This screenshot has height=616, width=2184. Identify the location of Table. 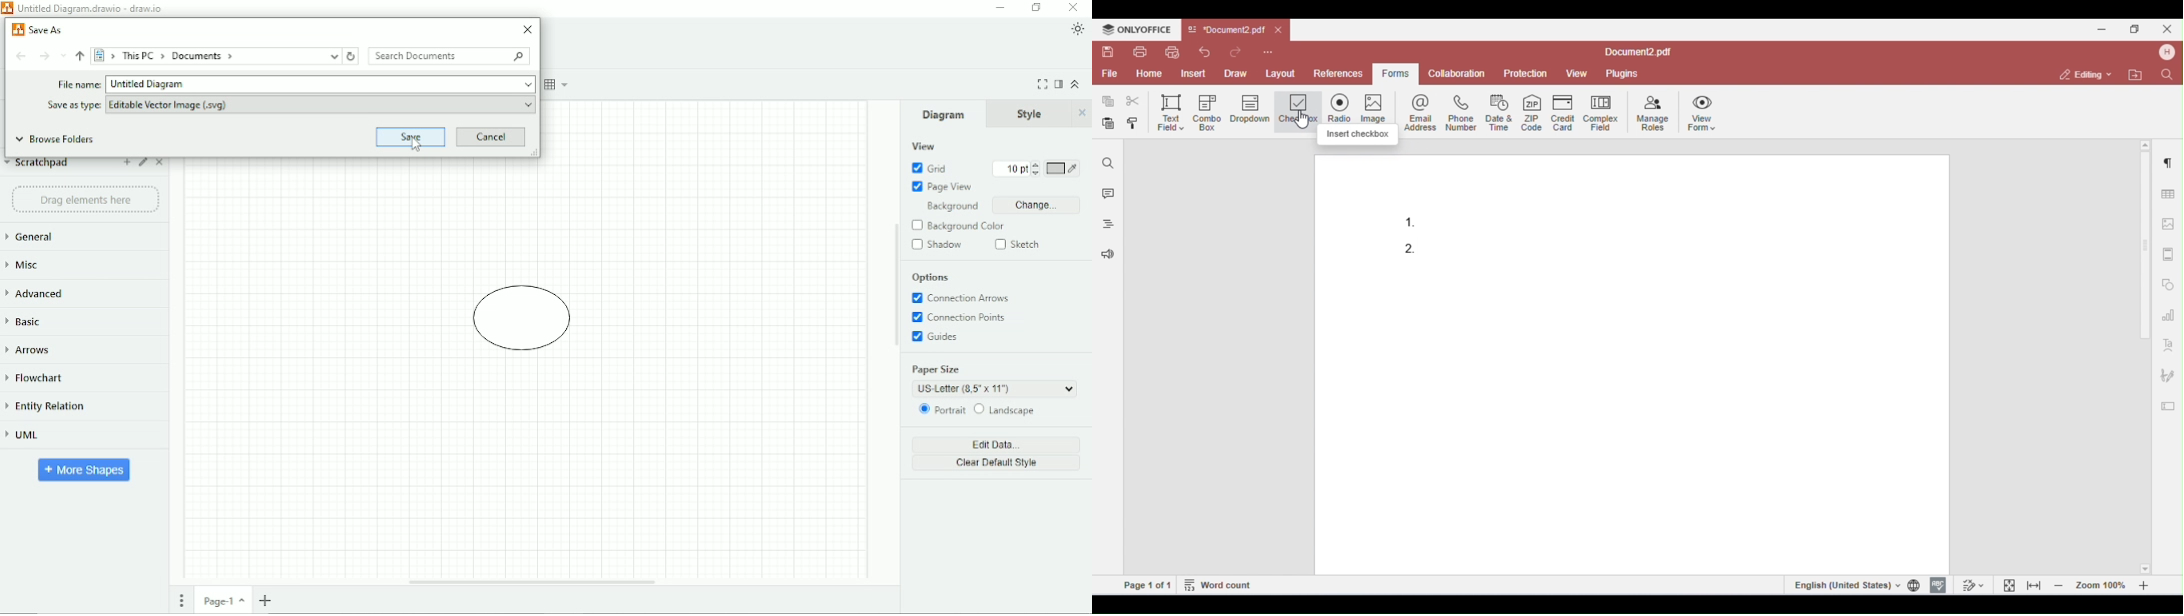
(558, 85).